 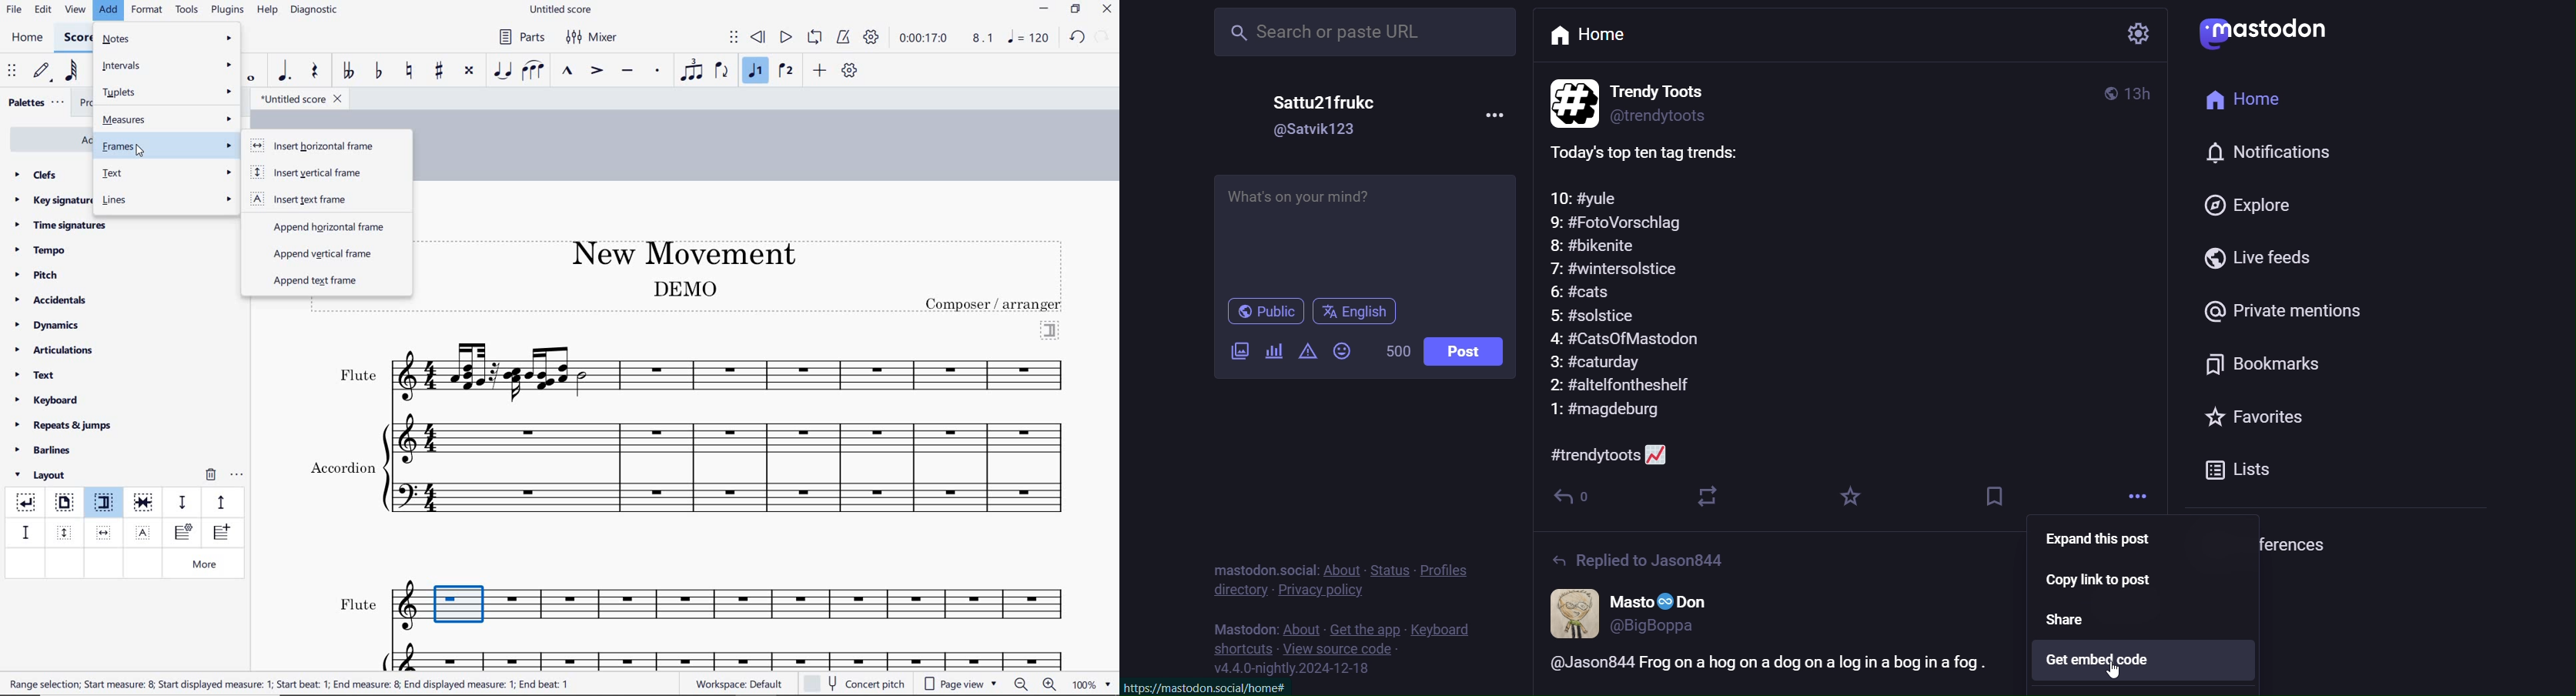 What do you see at coordinates (563, 10) in the screenshot?
I see `file name` at bounding box center [563, 10].